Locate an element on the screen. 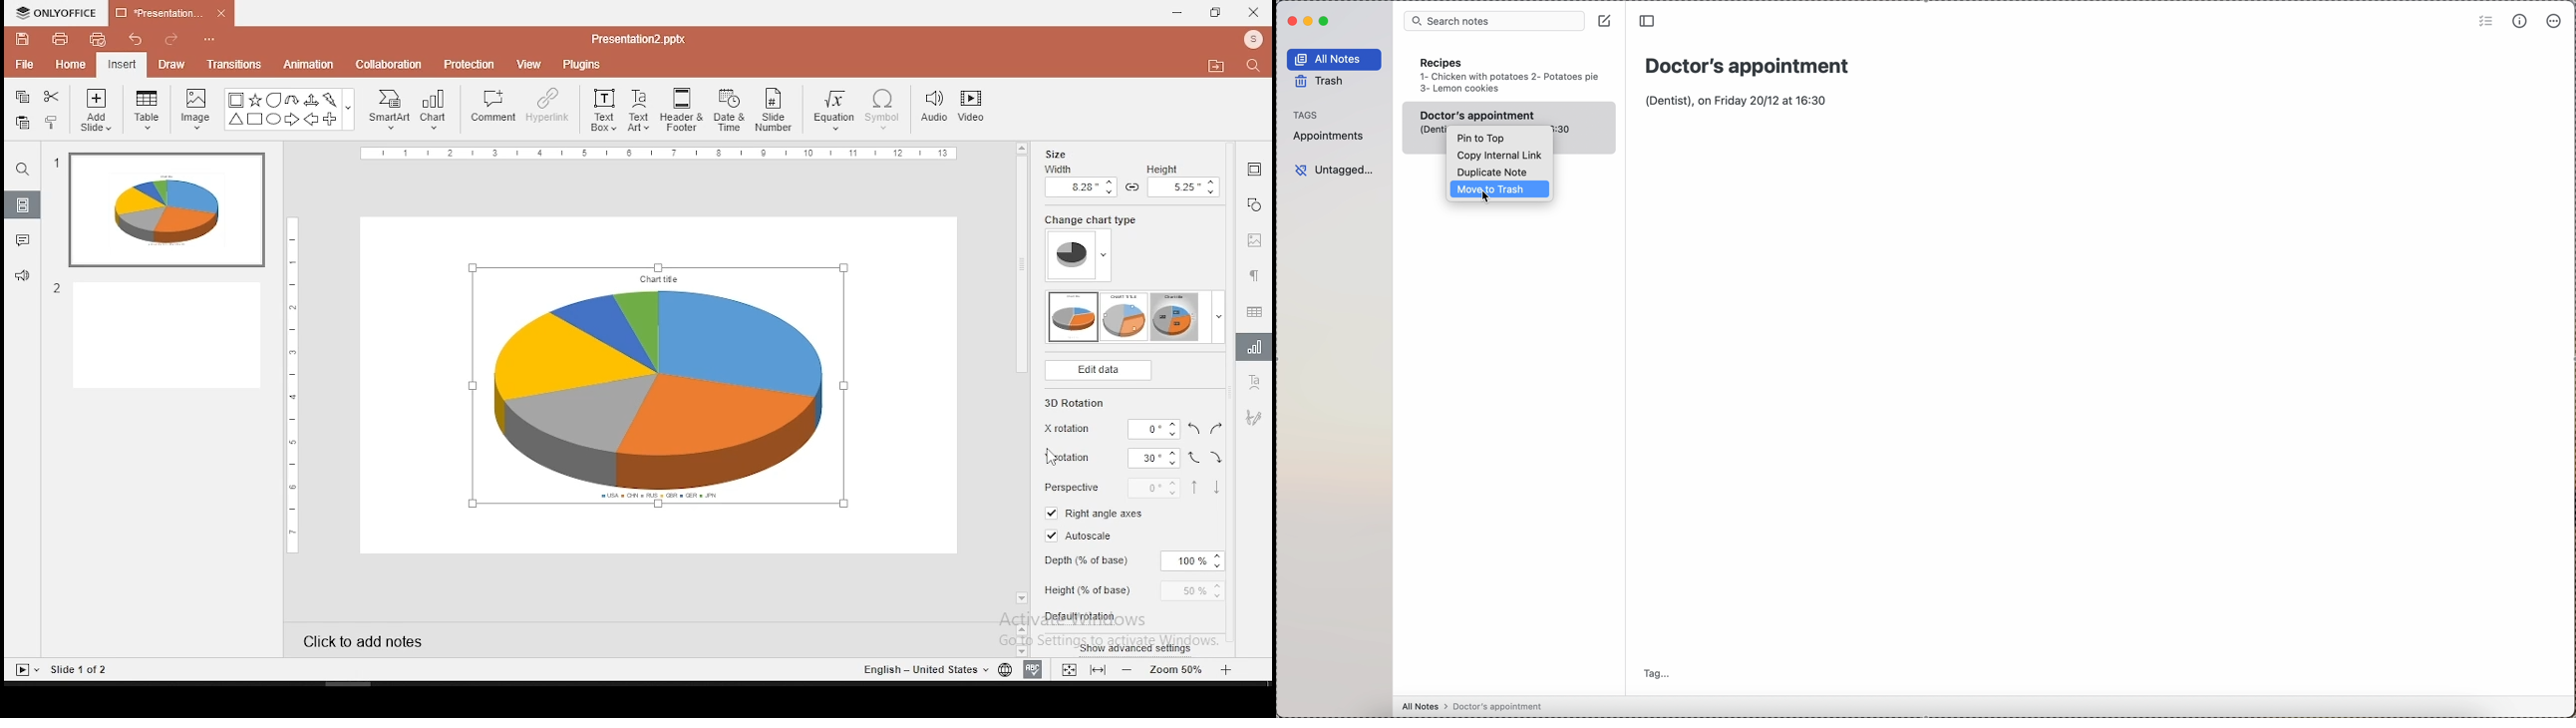  copy is located at coordinates (23, 97).